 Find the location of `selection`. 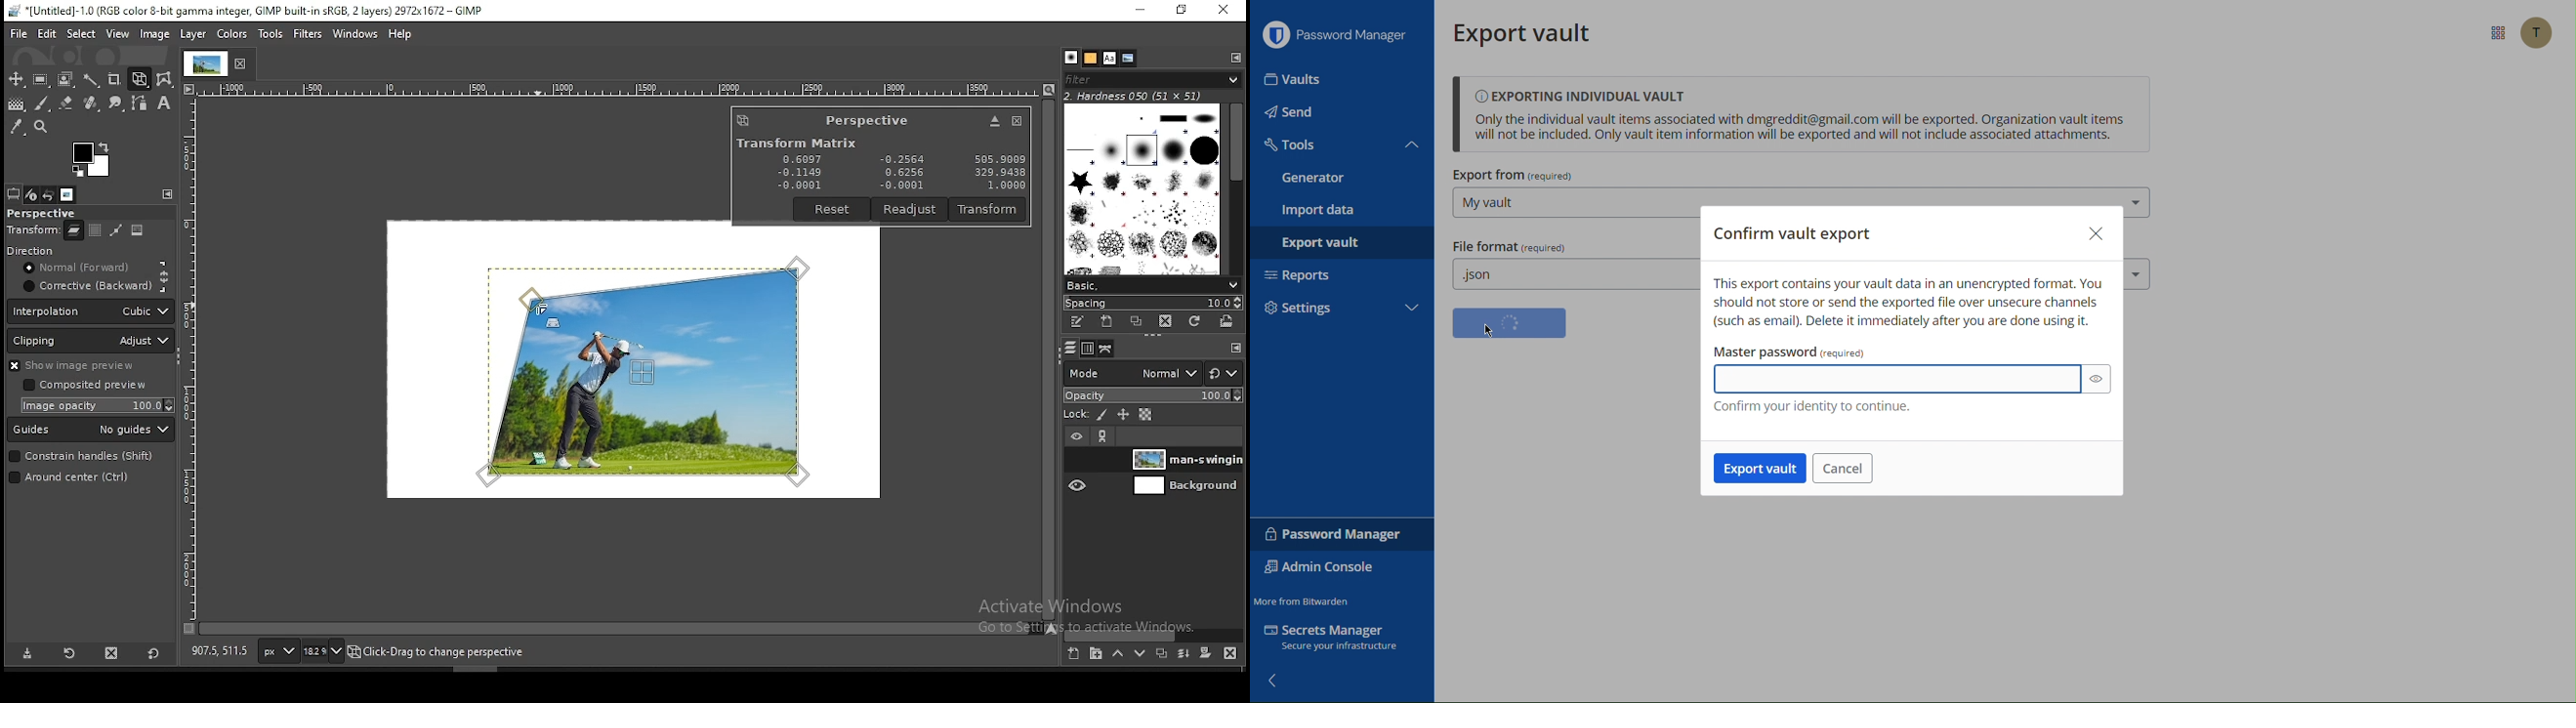

selection is located at coordinates (117, 230).